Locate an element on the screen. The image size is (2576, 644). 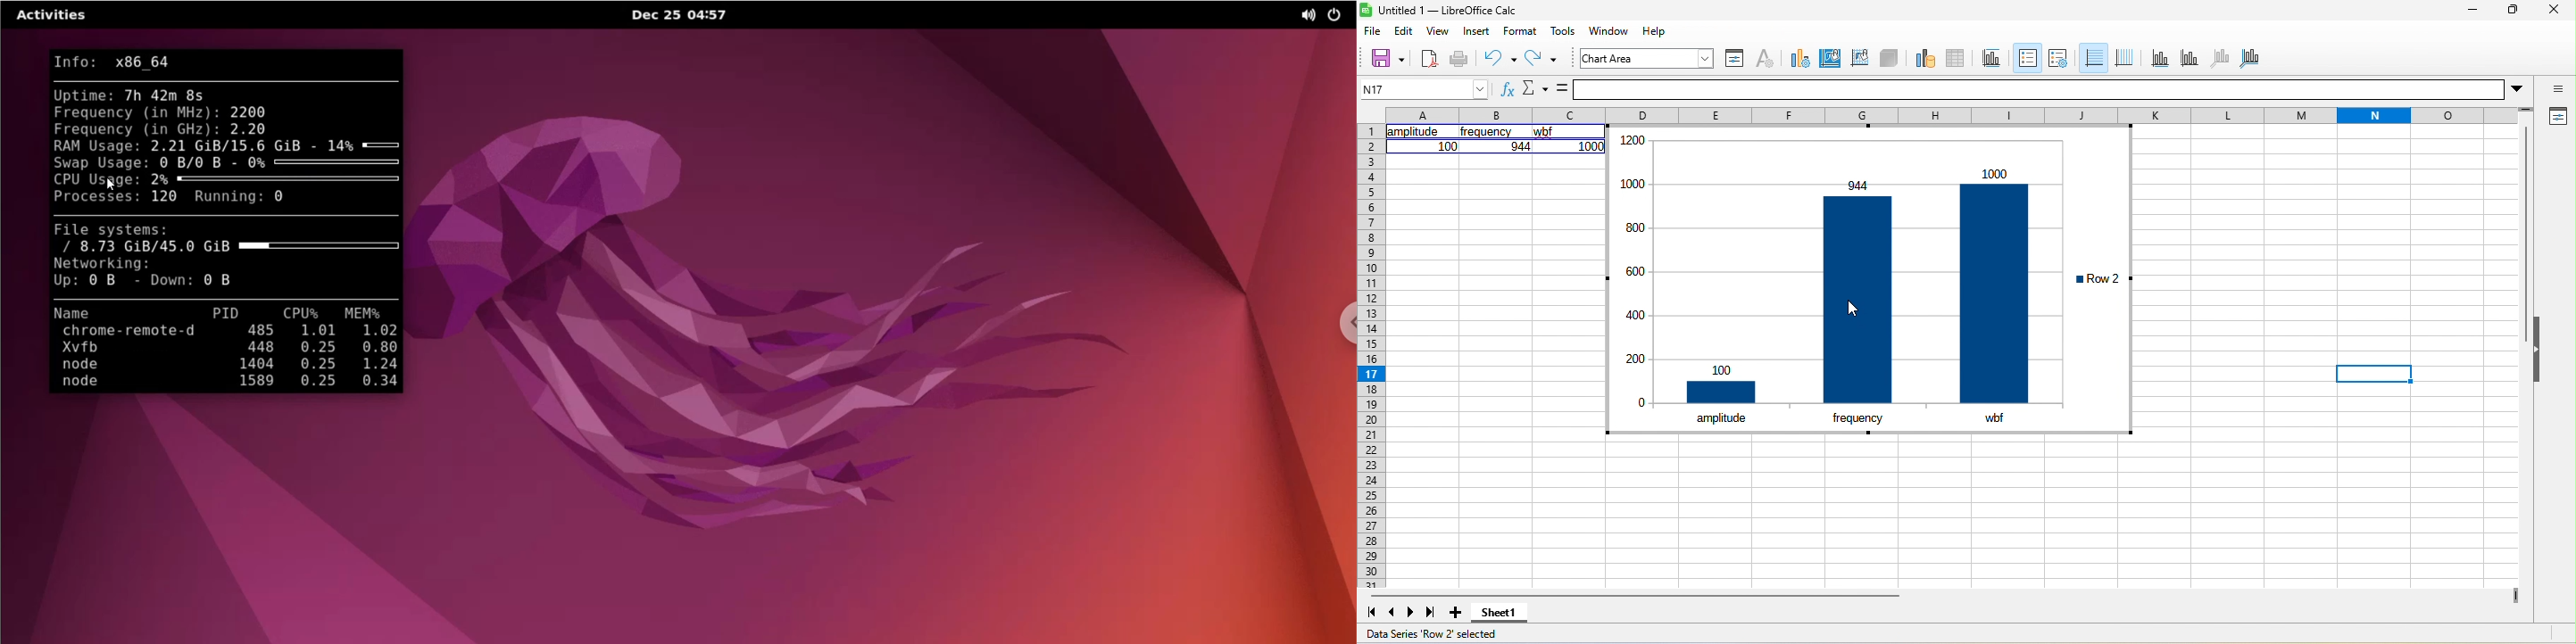
legend on/off is located at coordinates (2026, 58).